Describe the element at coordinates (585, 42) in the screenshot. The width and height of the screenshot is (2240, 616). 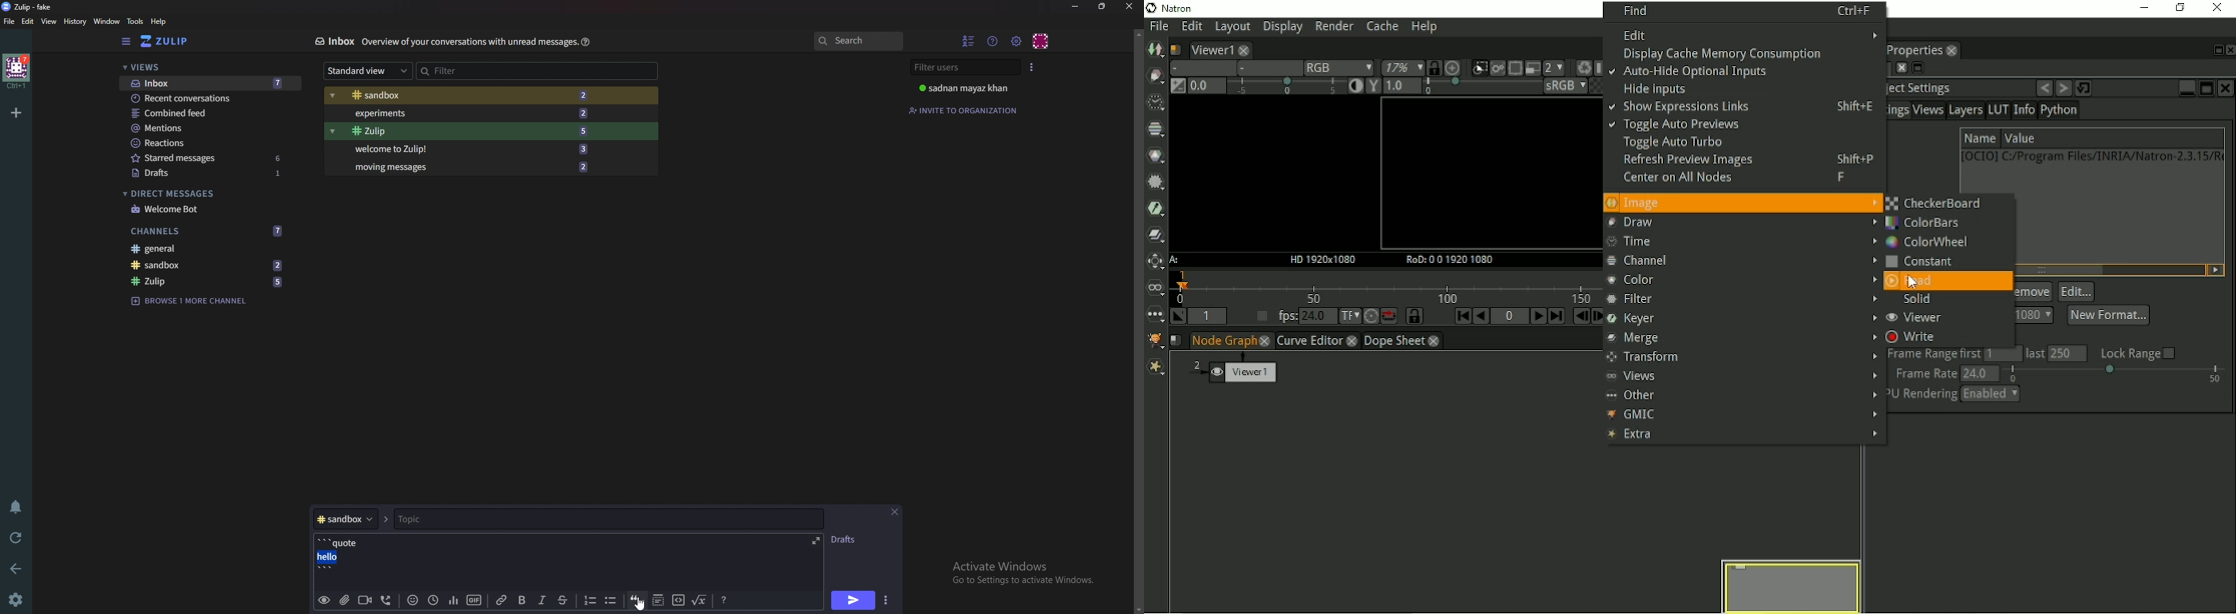
I see `Help` at that location.